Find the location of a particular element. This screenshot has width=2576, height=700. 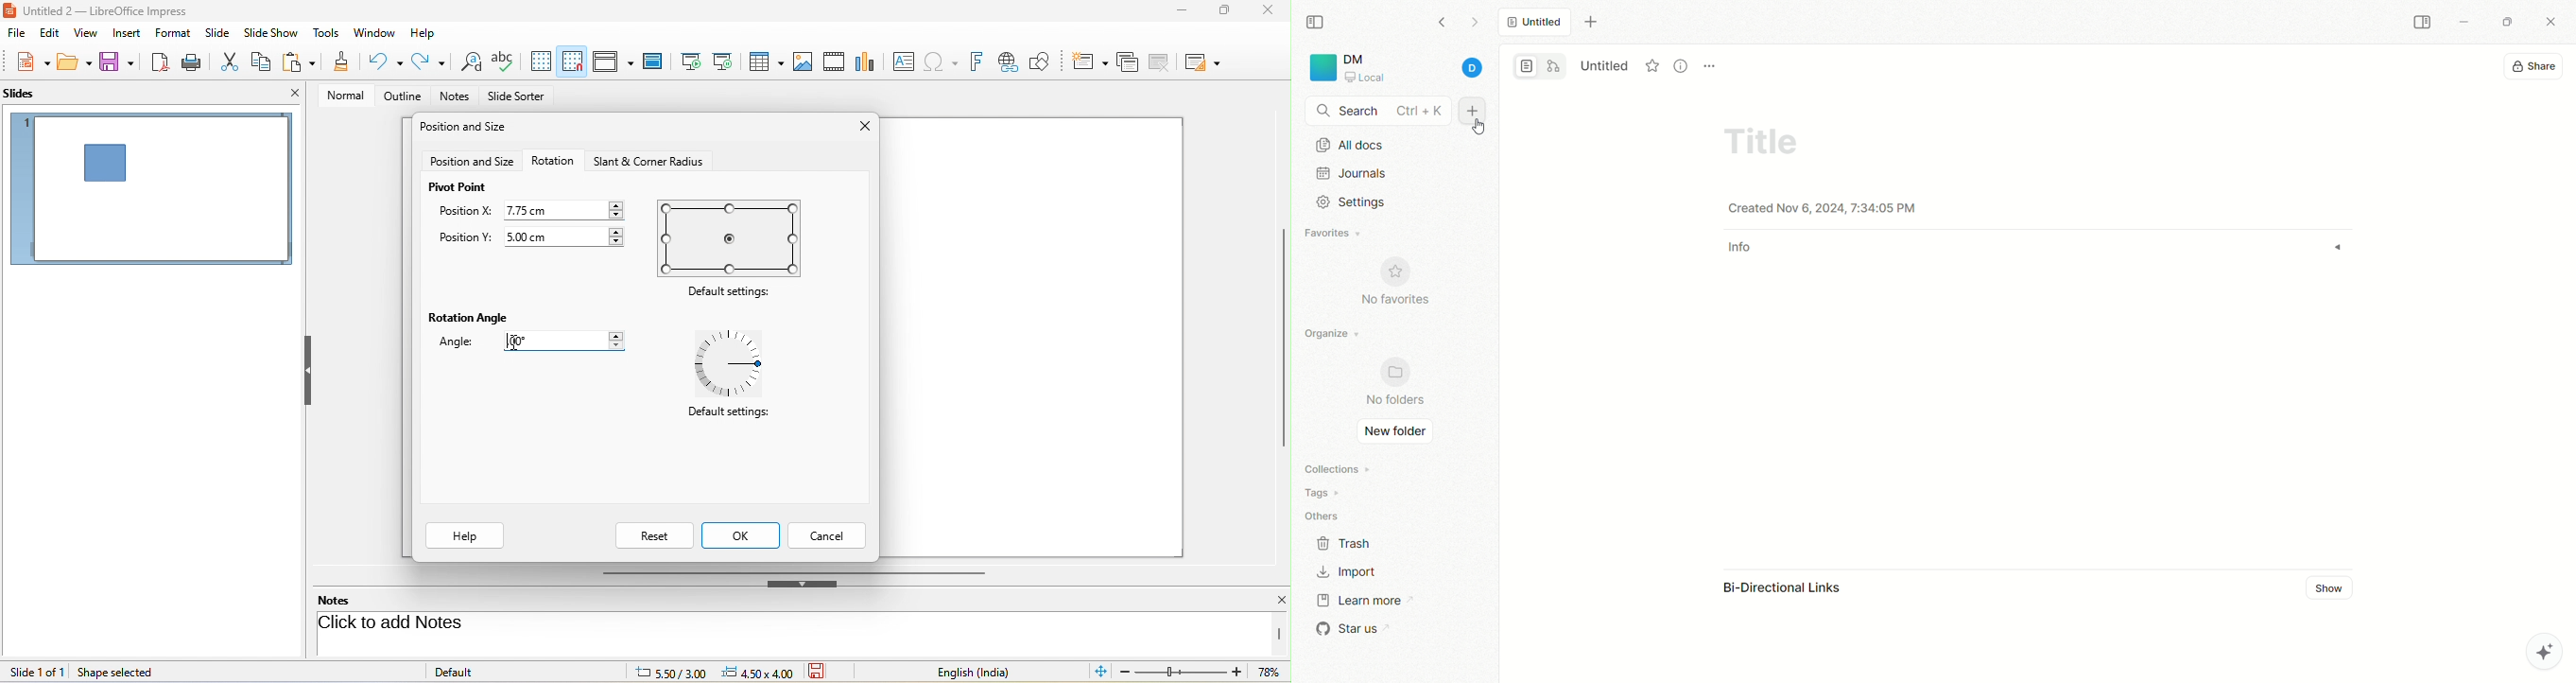

open is located at coordinates (75, 64).